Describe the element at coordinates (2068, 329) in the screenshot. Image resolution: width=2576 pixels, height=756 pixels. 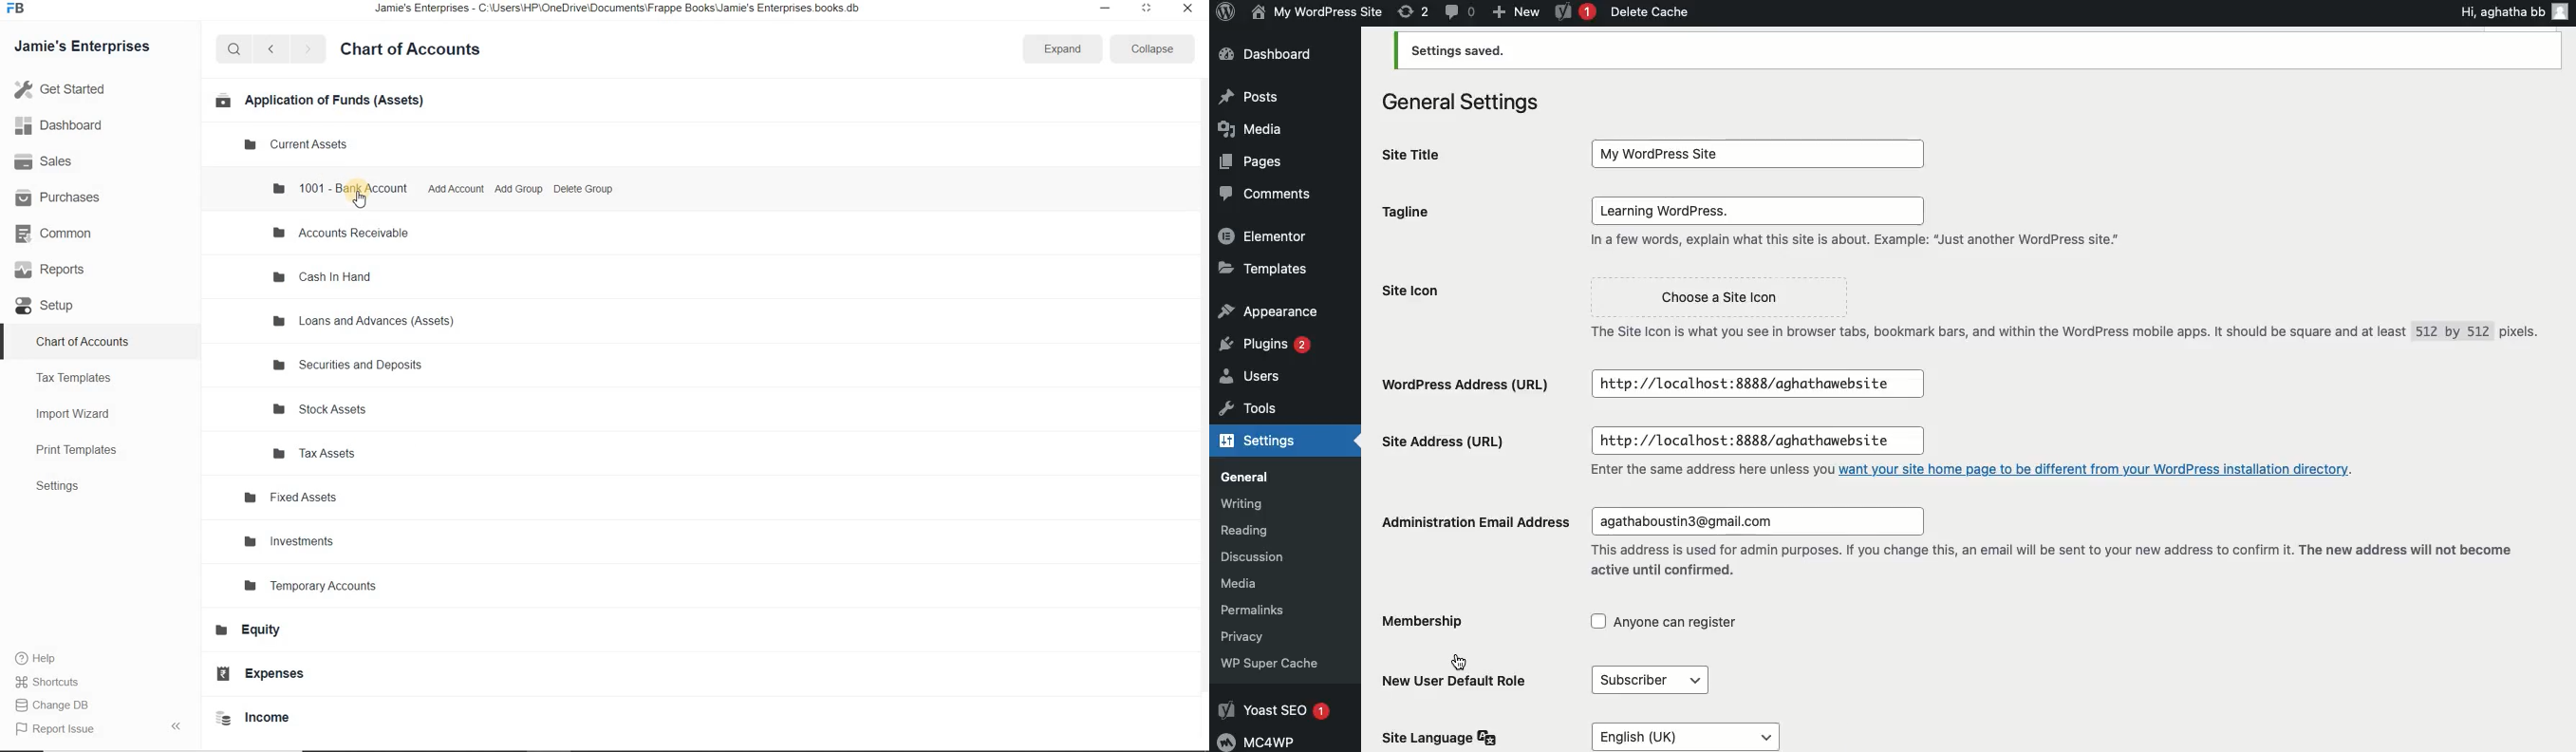
I see `The Site Icon is what you see in browser tabs, bookmark bars, and within the WordPress mobile apps. It should be square and at least 512 by 512 pixels.` at that location.